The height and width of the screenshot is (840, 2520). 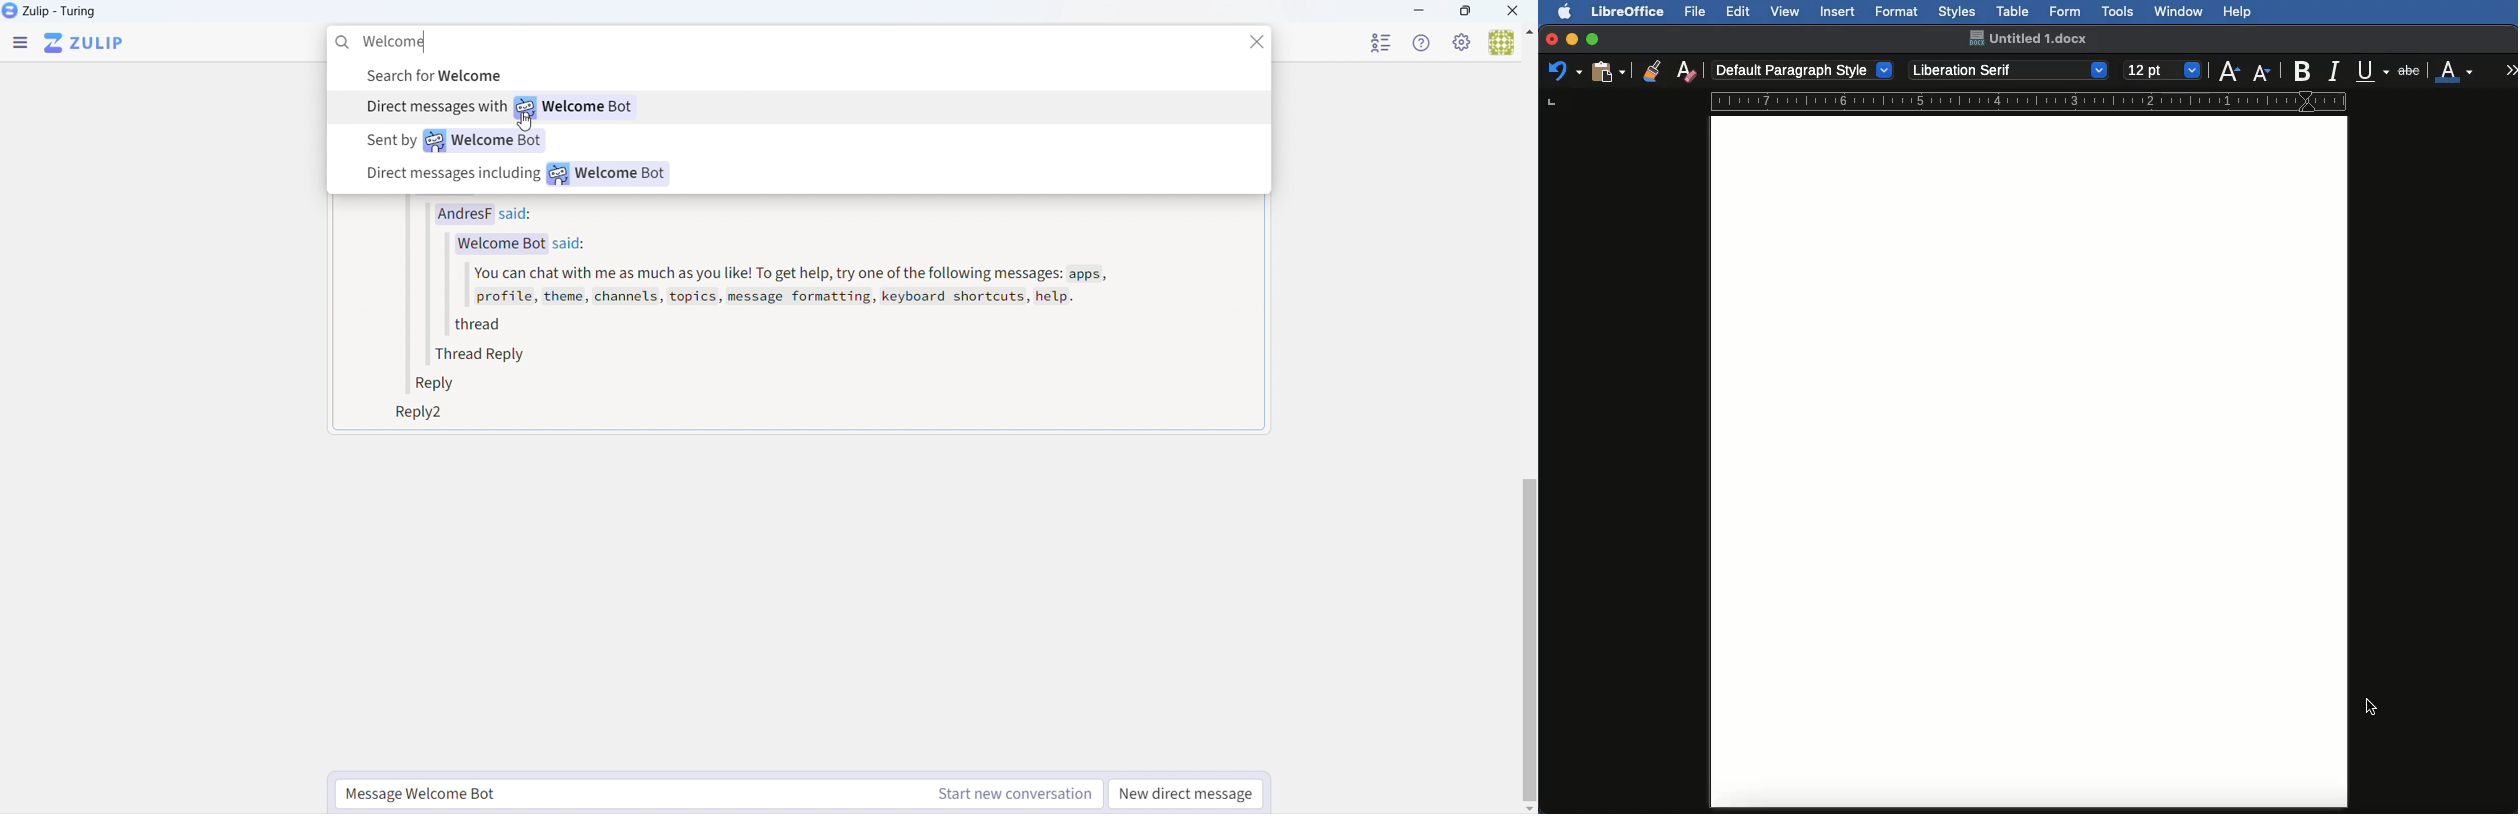 What do you see at coordinates (1956, 11) in the screenshot?
I see `Styles` at bounding box center [1956, 11].